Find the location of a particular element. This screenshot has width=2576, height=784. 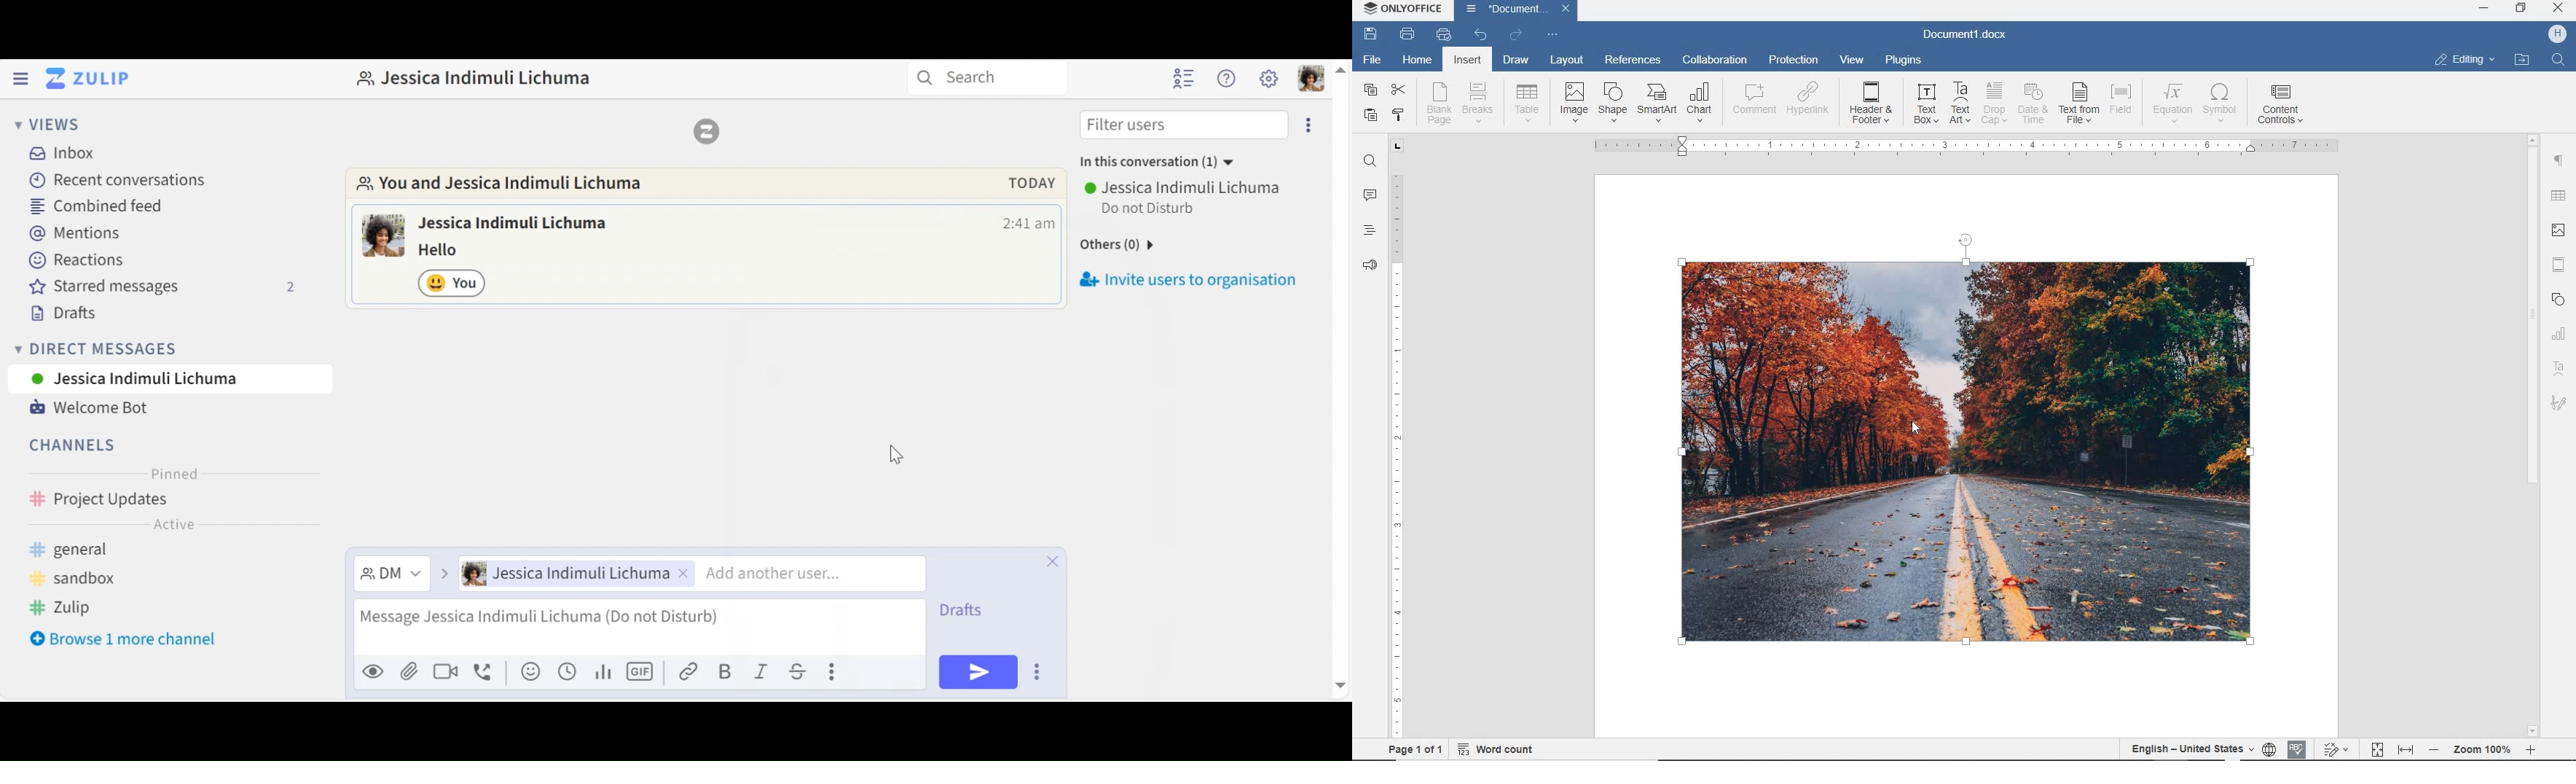

Add user is located at coordinates (804, 574).